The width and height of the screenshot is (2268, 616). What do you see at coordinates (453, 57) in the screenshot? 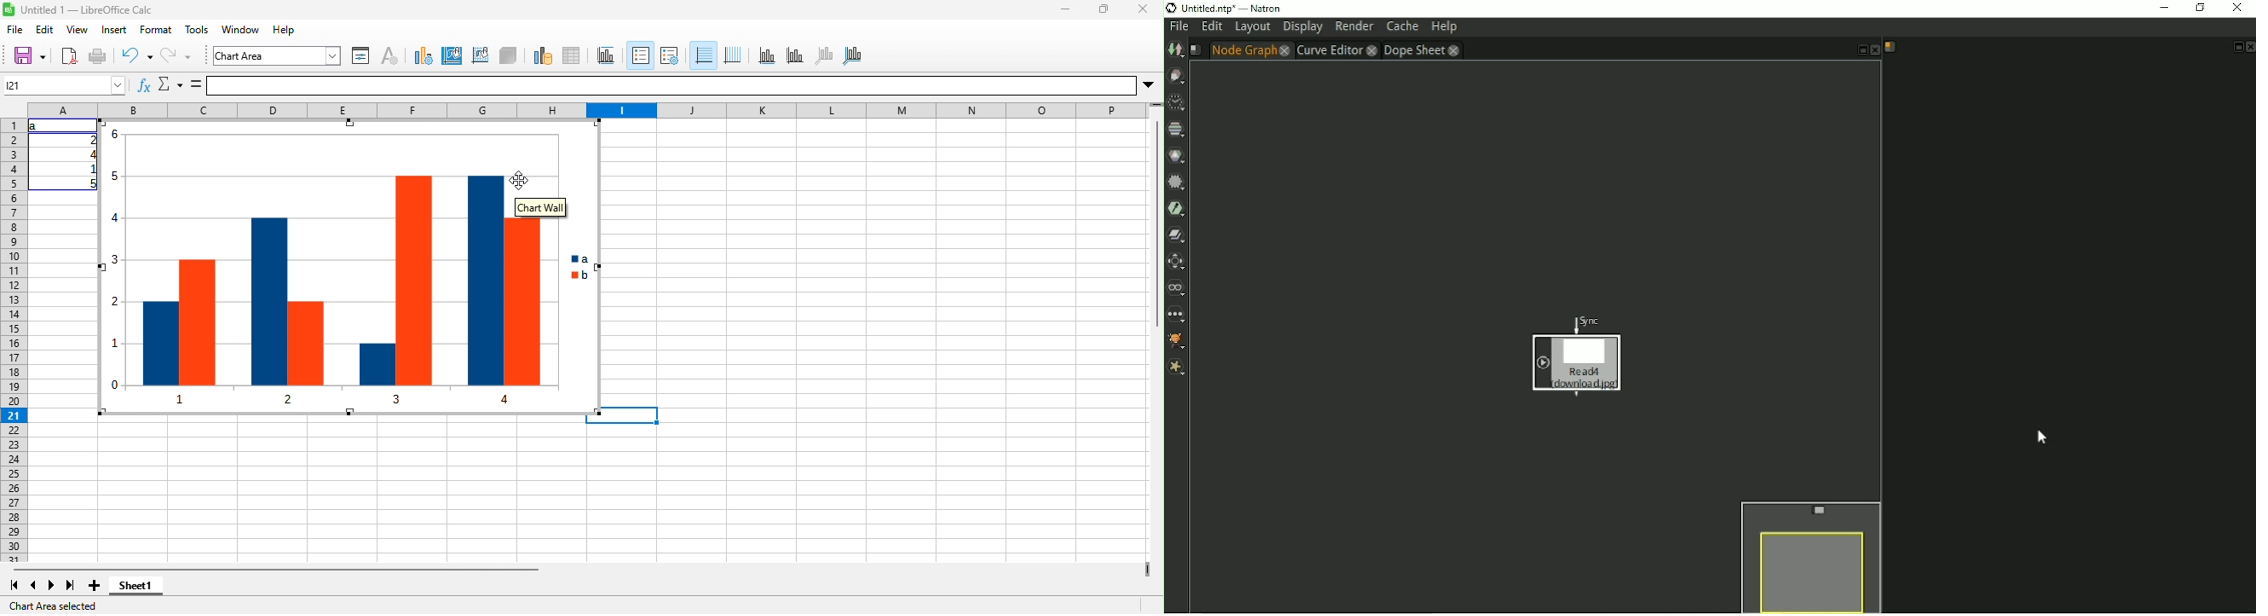
I see `chart area` at bounding box center [453, 57].